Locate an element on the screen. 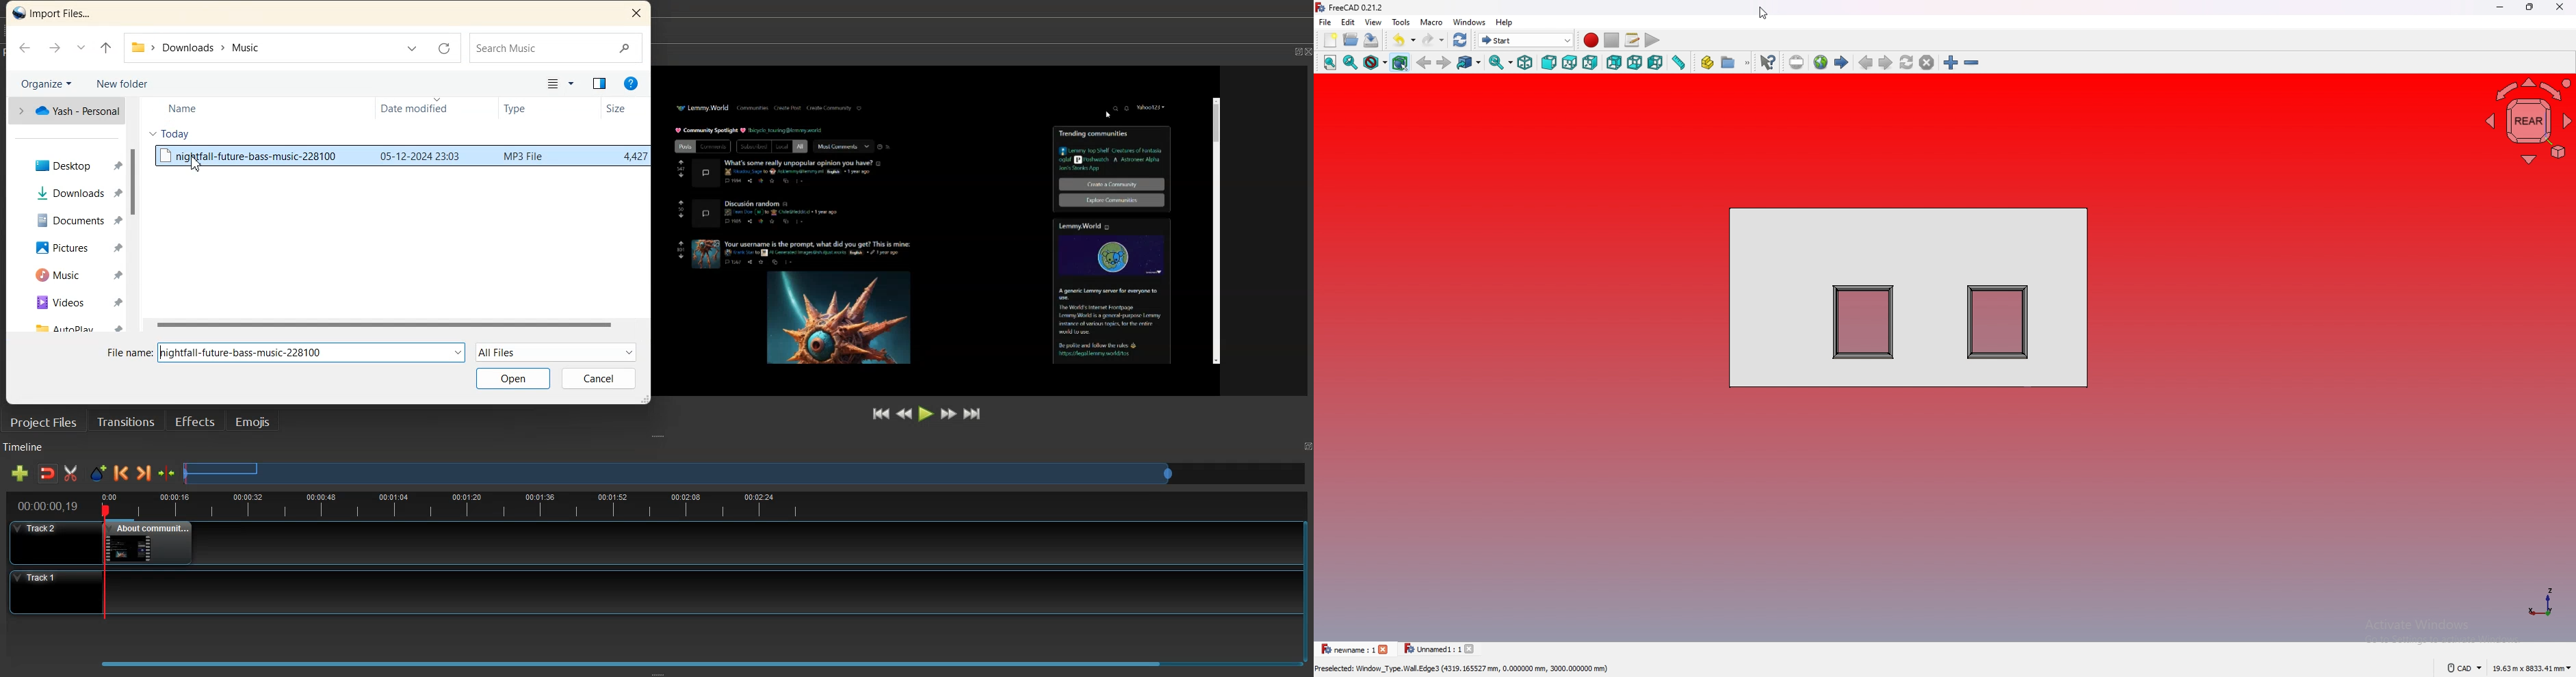 This screenshot has height=700, width=2576. draw style is located at coordinates (1375, 62).